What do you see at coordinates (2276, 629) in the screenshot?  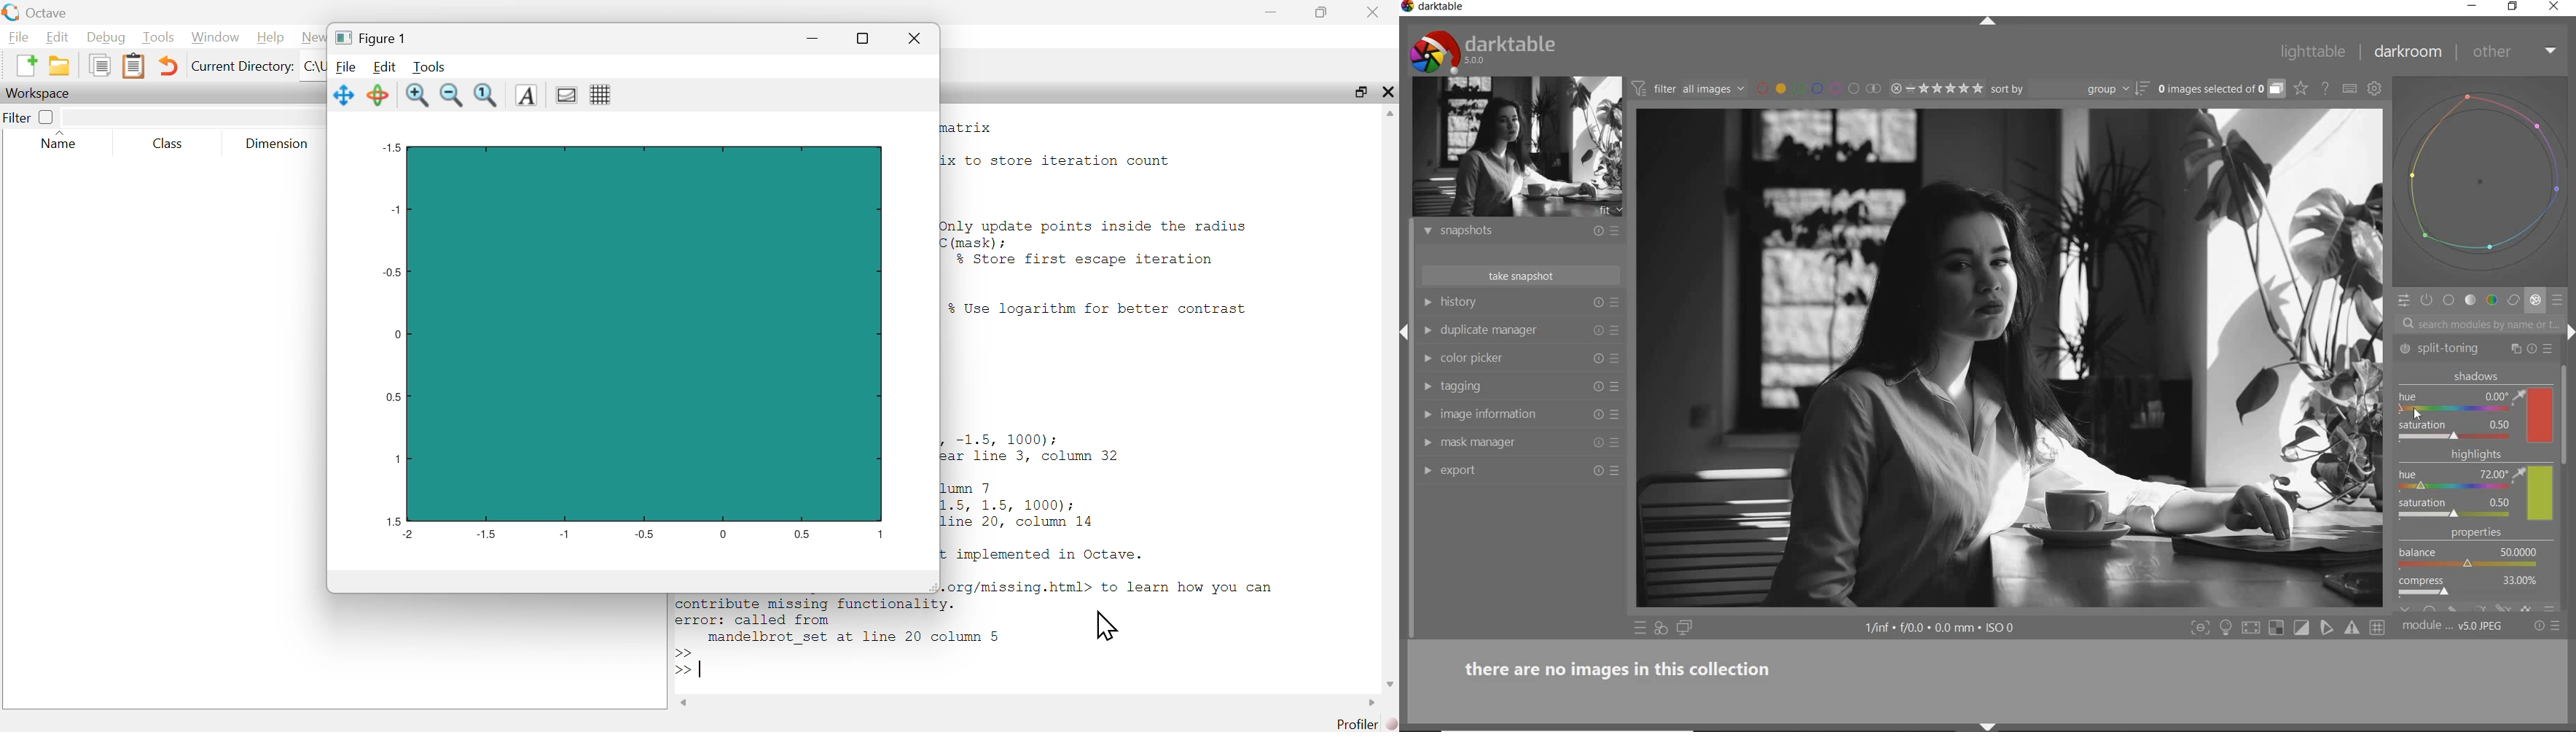 I see `shift+o` at bounding box center [2276, 629].